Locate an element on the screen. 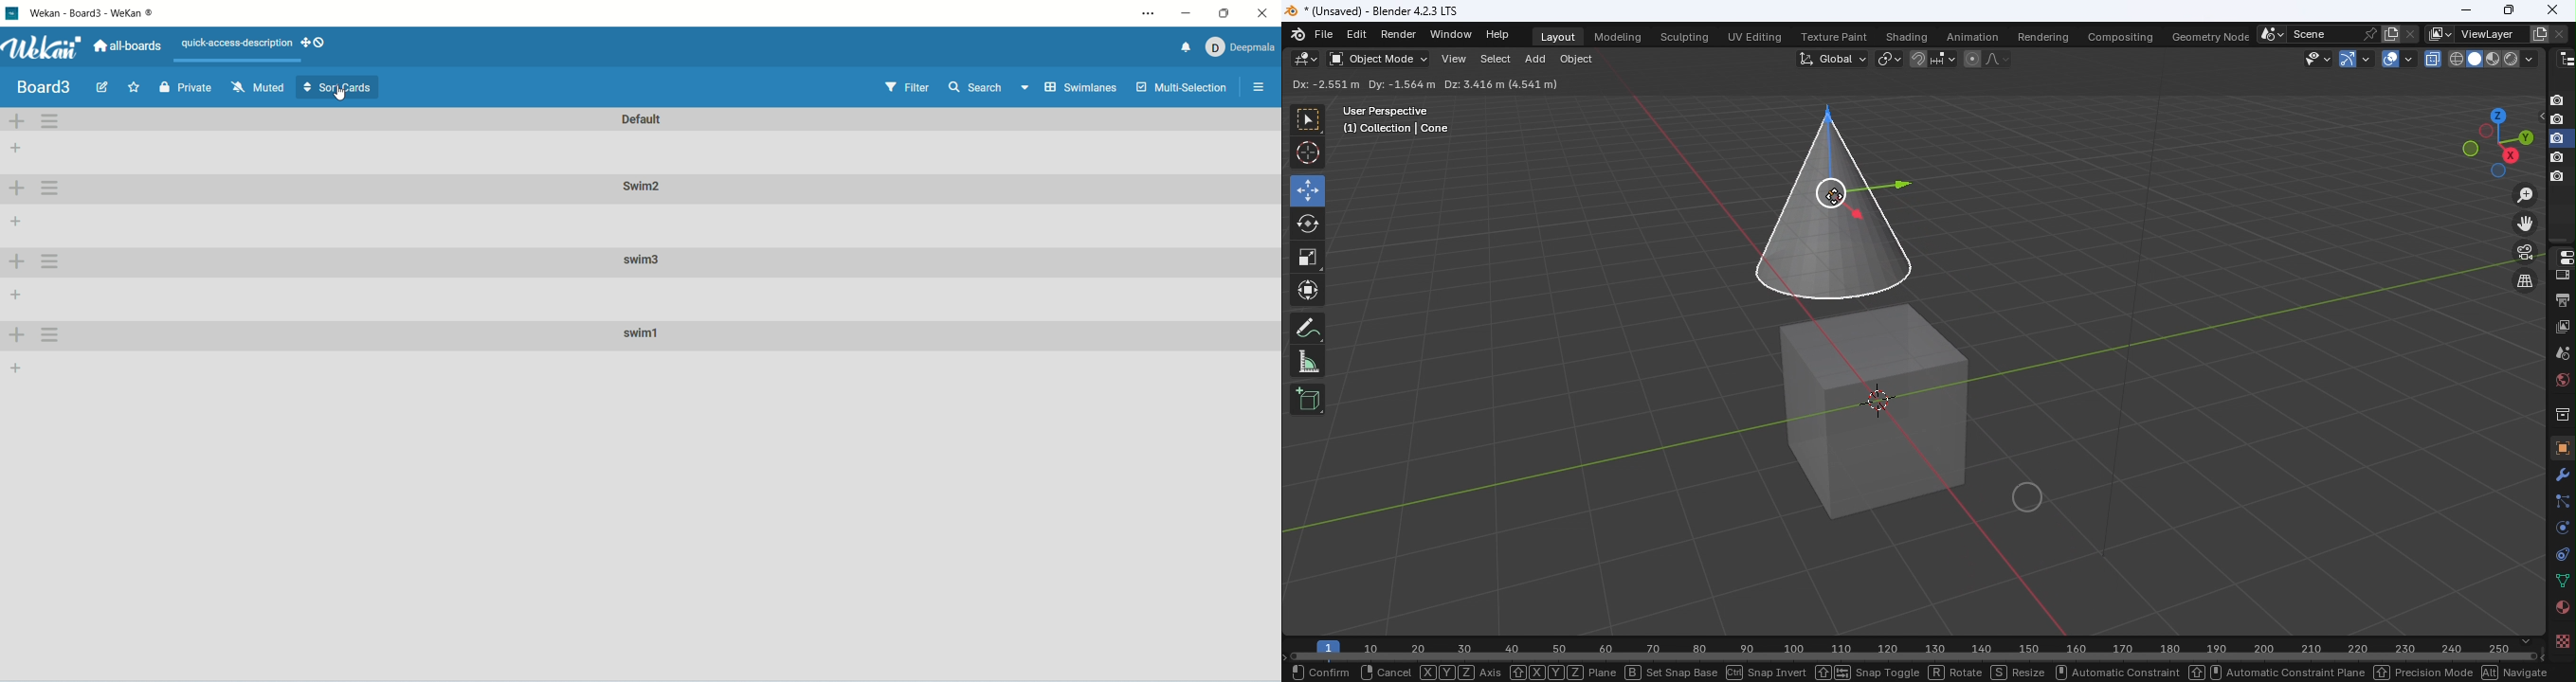 The height and width of the screenshot is (700, 2576). wekan-board3-wekan is located at coordinates (91, 13).